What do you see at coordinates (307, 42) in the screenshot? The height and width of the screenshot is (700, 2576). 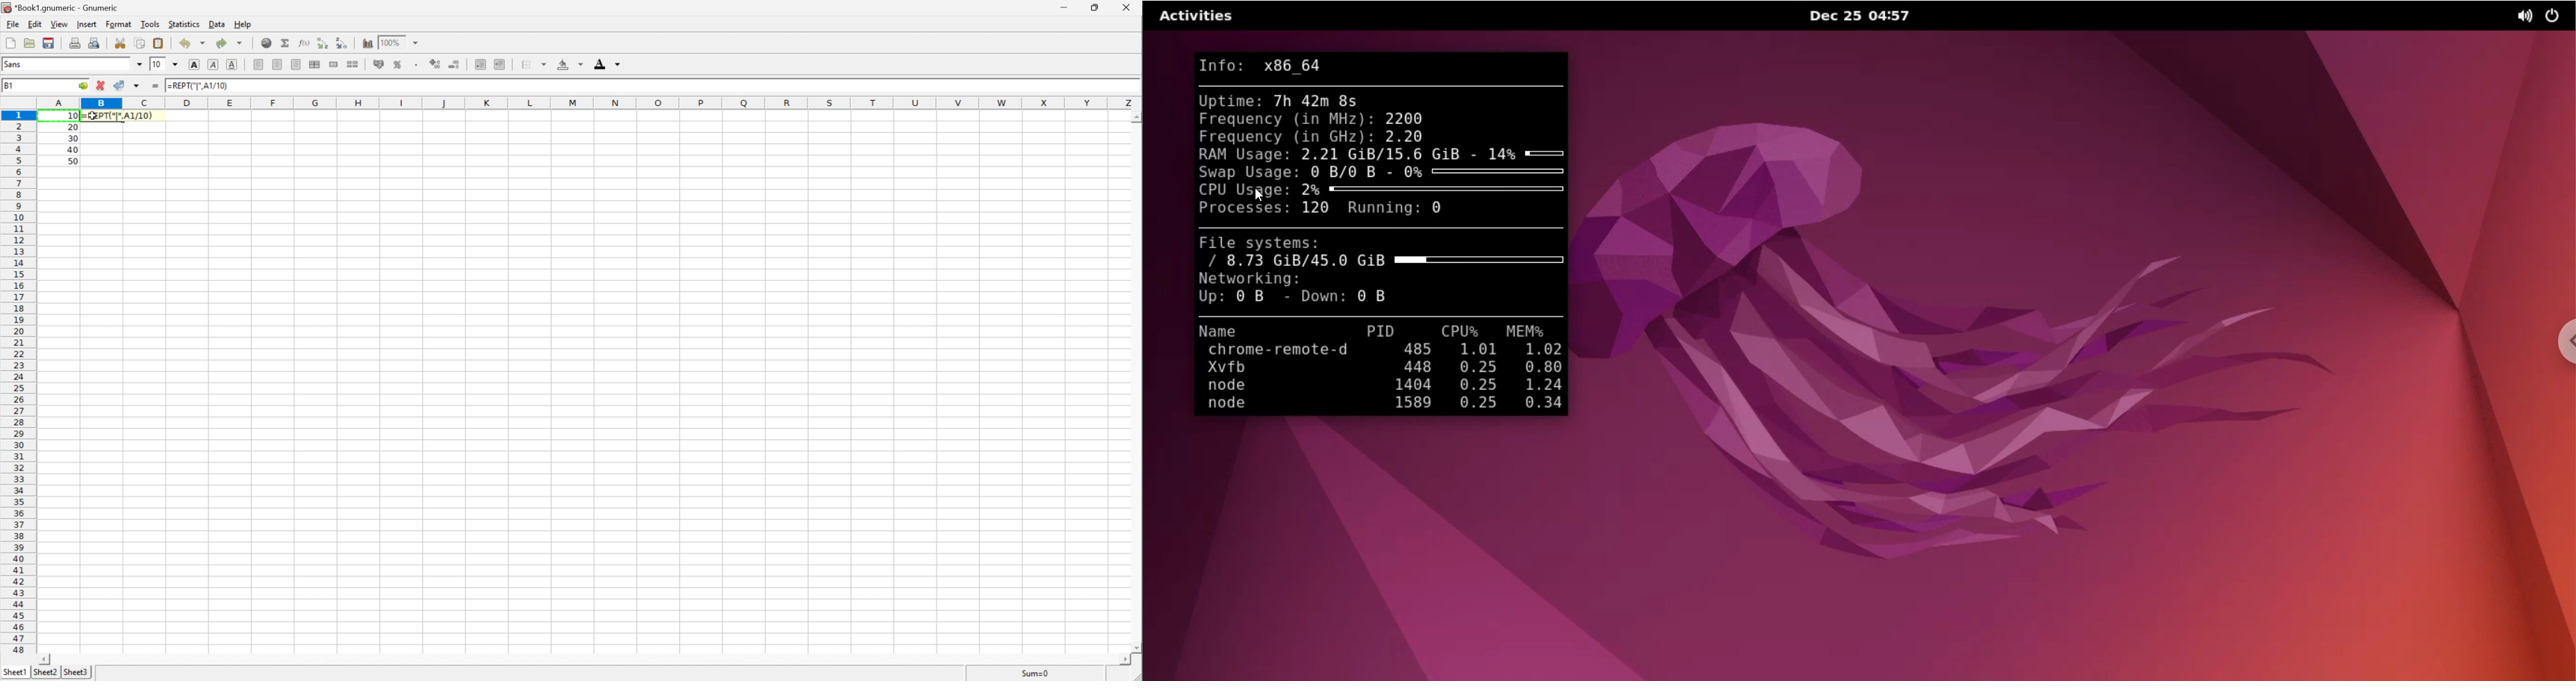 I see `Edit a function in current cell` at bounding box center [307, 42].